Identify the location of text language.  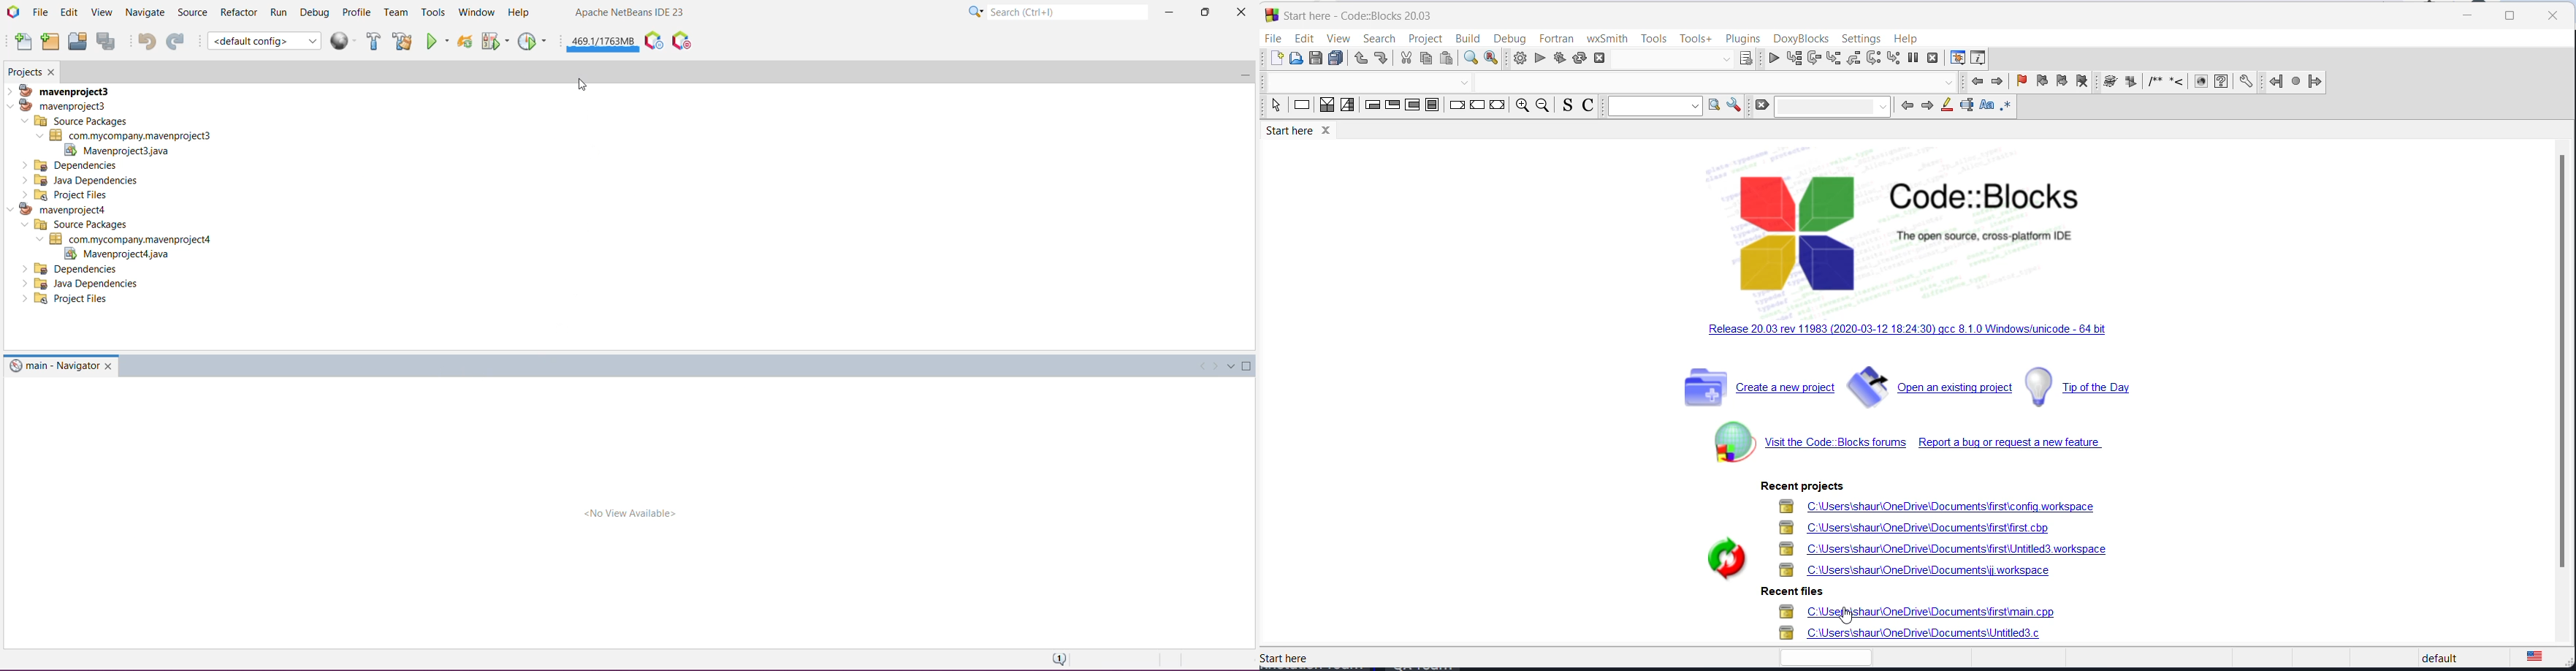
(2544, 659).